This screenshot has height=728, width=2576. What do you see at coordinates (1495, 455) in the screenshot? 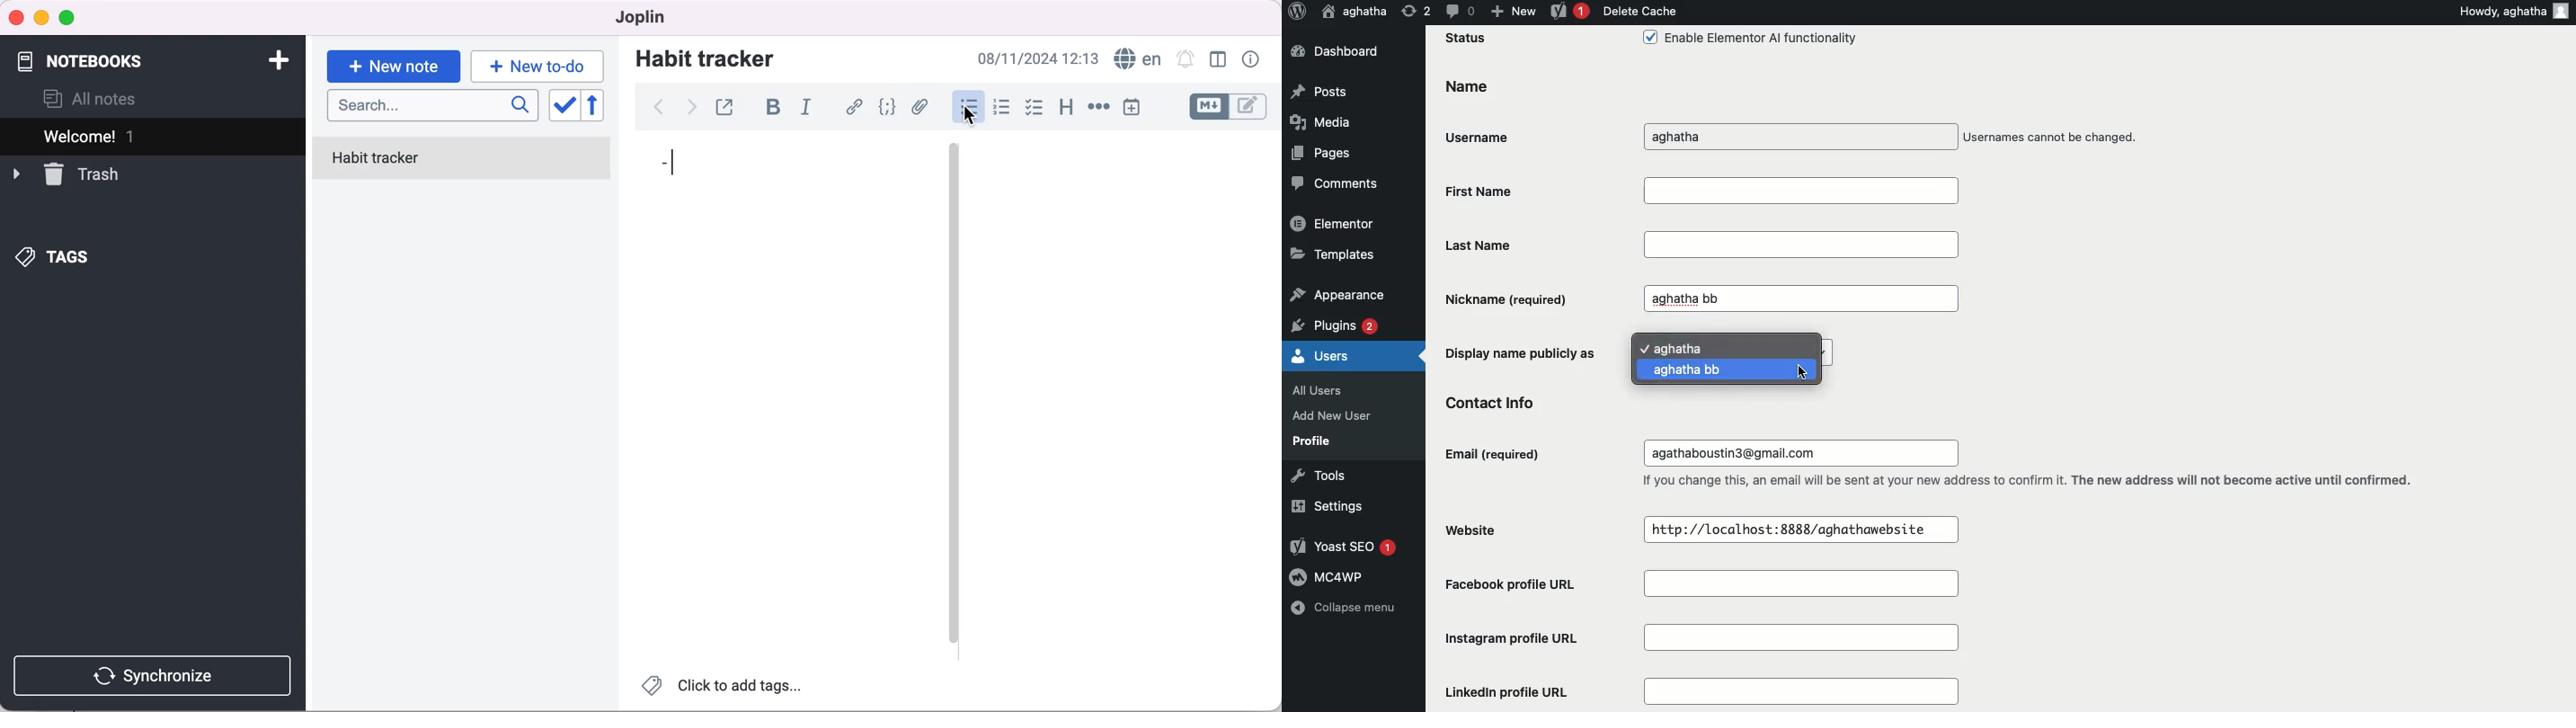
I see `Email` at bounding box center [1495, 455].